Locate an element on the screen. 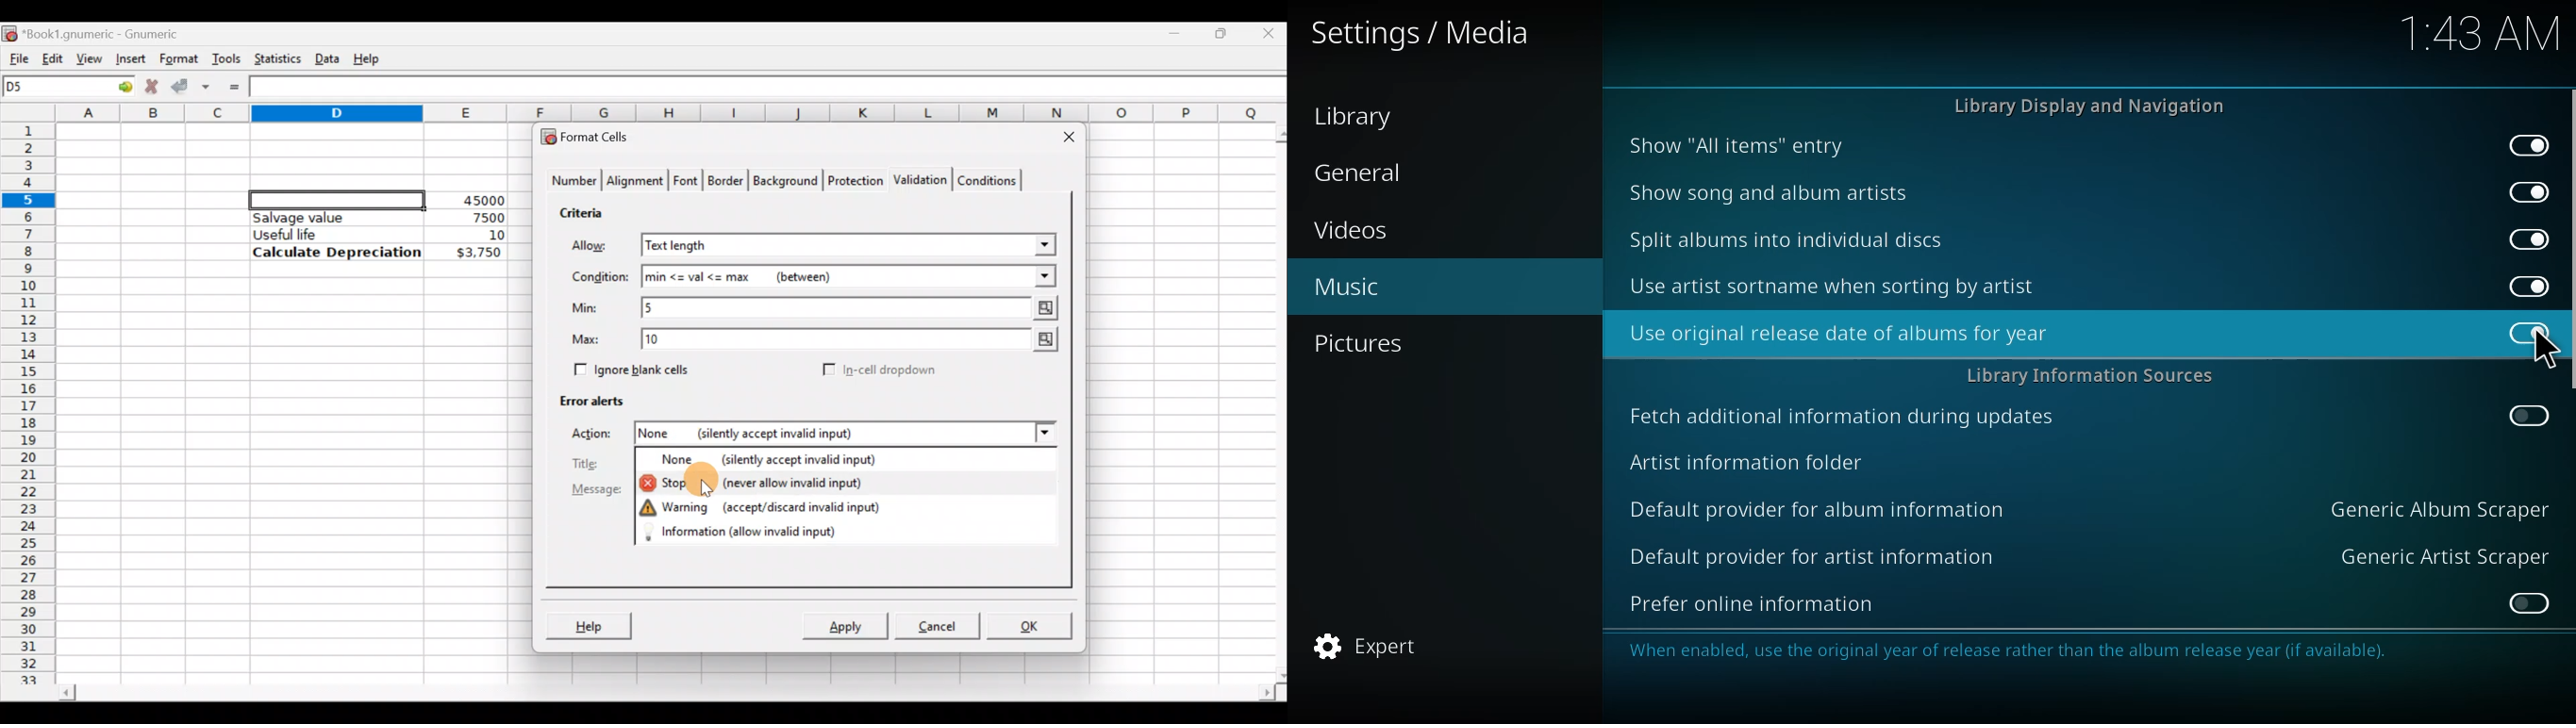 This screenshot has height=728, width=2576. enabled is located at coordinates (2529, 143).